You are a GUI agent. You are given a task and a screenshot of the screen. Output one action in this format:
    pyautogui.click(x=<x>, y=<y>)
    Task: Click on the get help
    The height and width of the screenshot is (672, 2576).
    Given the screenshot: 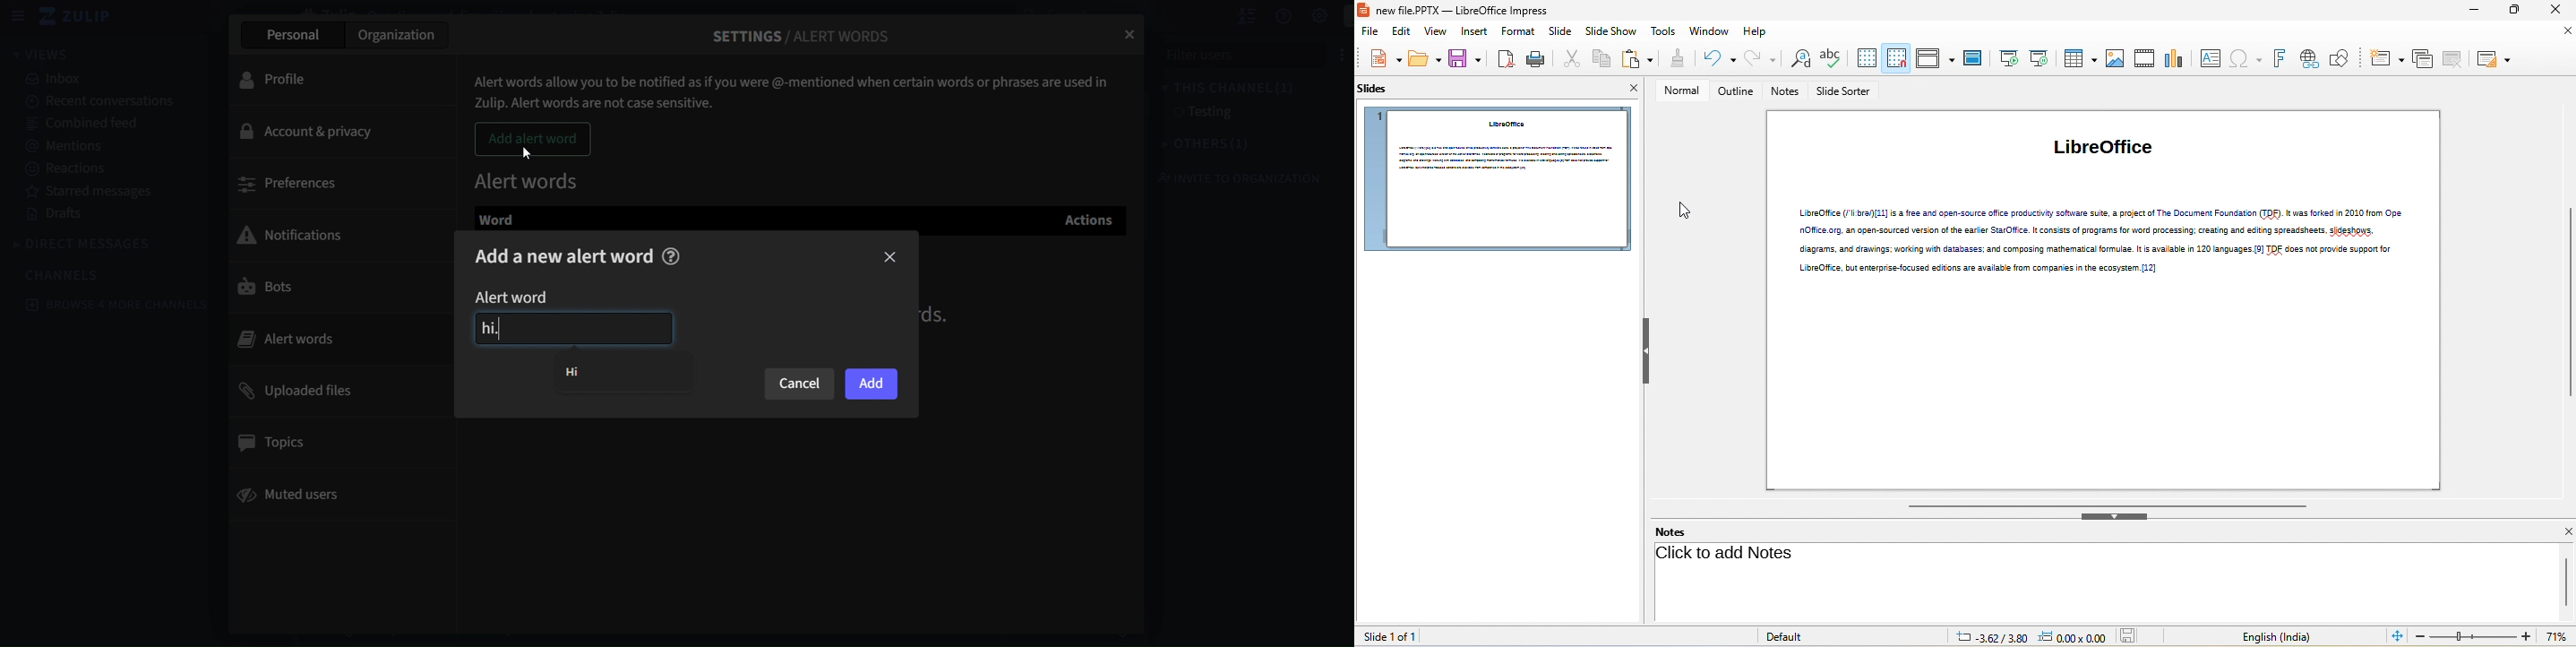 What is the action you would take?
    pyautogui.click(x=1268, y=16)
    